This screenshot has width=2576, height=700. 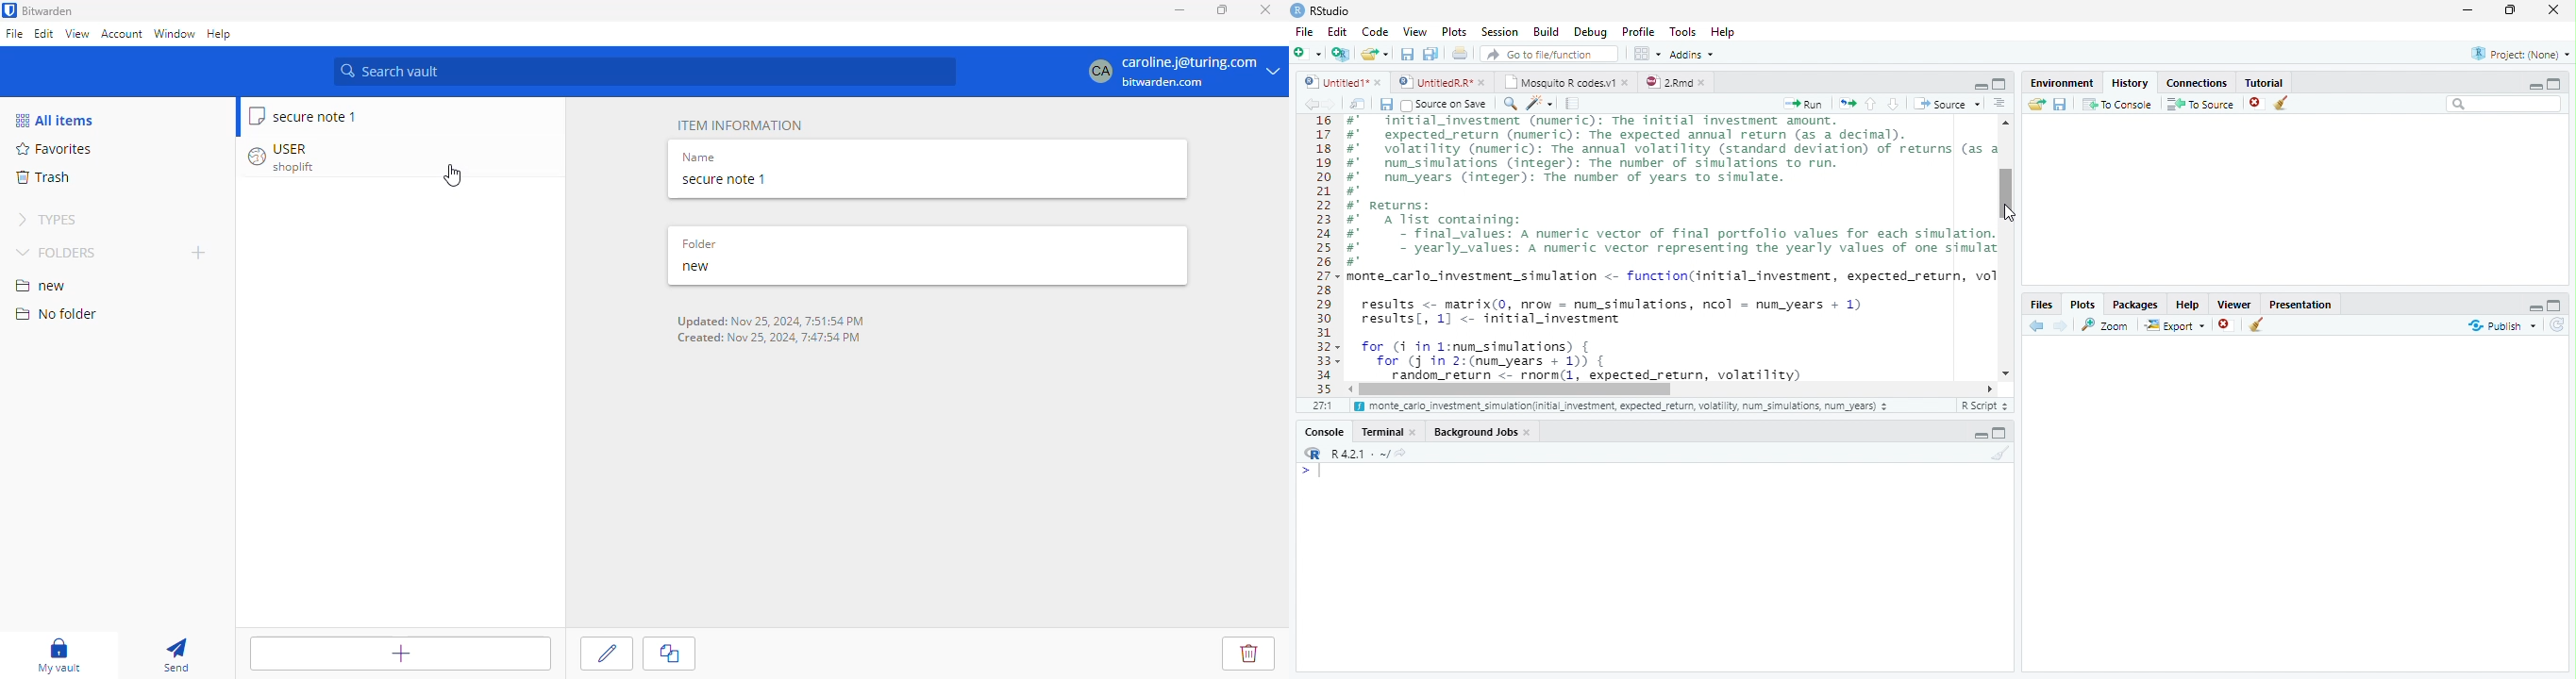 What do you see at coordinates (1804, 104) in the screenshot?
I see `Run` at bounding box center [1804, 104].